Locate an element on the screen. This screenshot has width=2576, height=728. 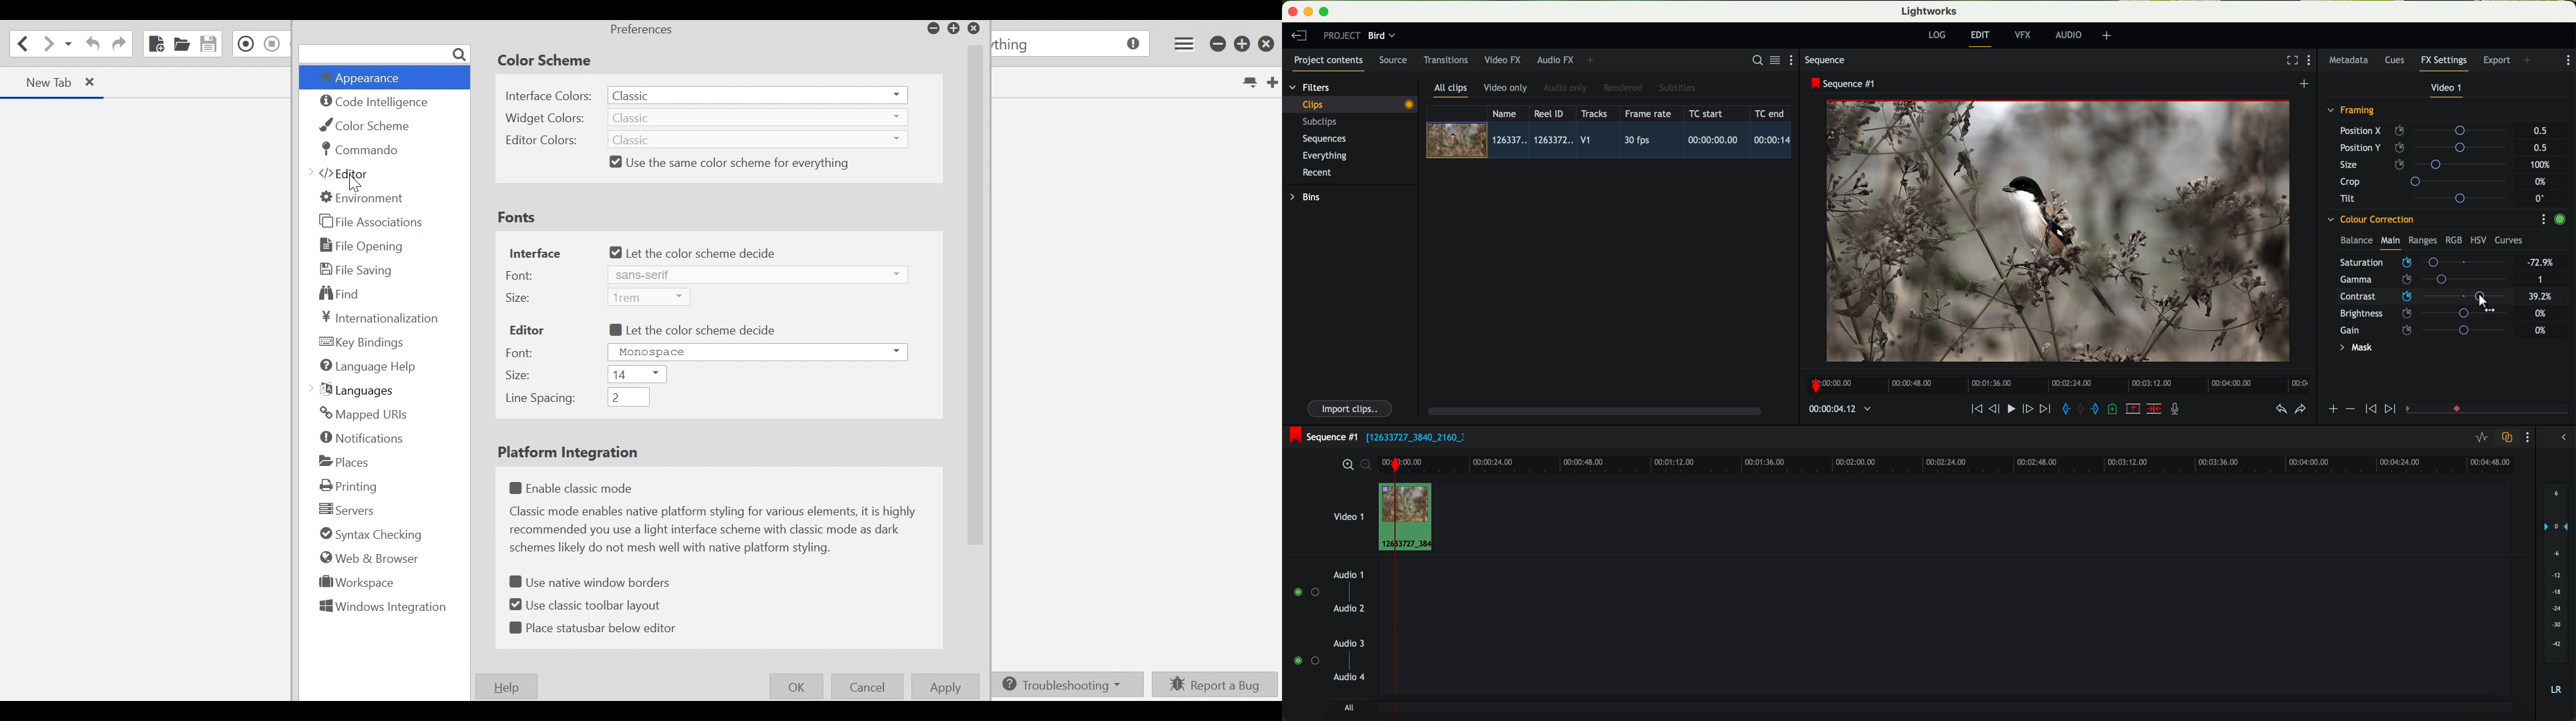
bins is located at coordinates (1307, 198).